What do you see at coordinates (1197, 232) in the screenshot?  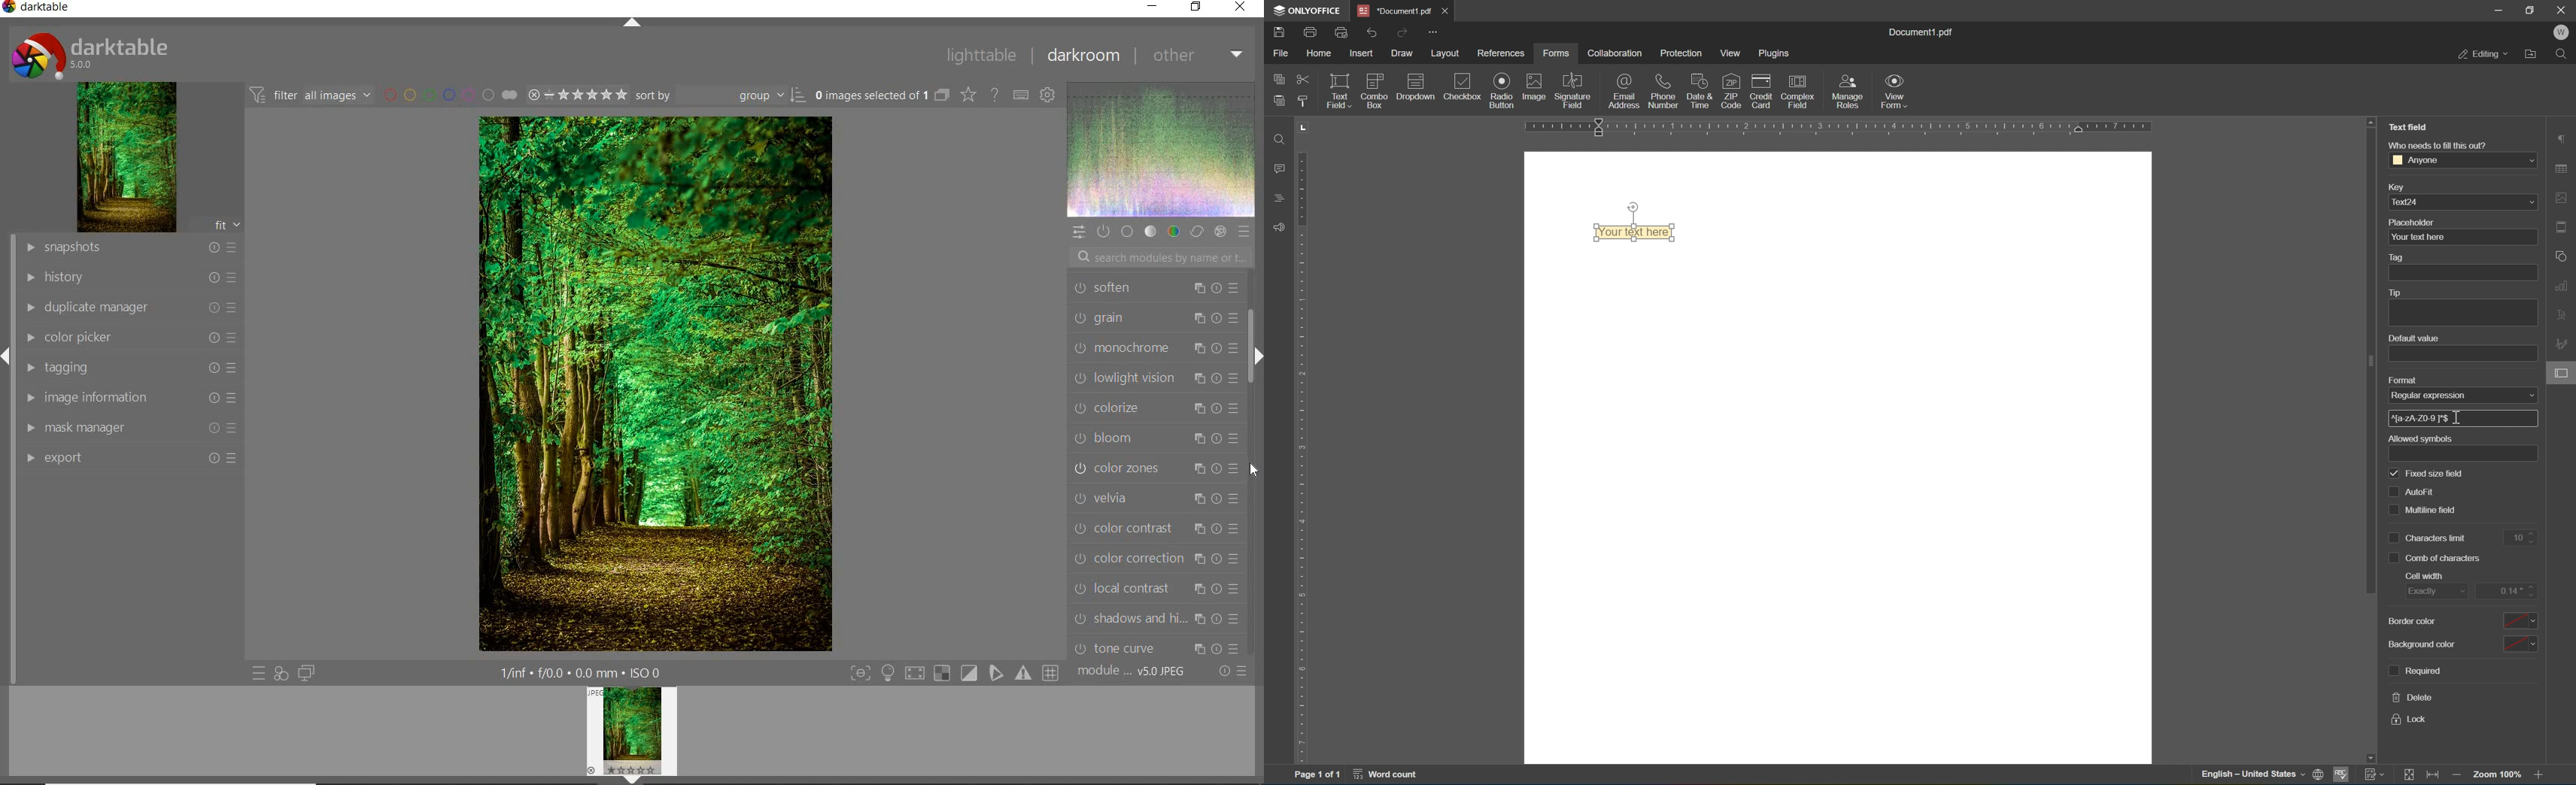 I see `CORRECT` at bounding box center [1197, 232].